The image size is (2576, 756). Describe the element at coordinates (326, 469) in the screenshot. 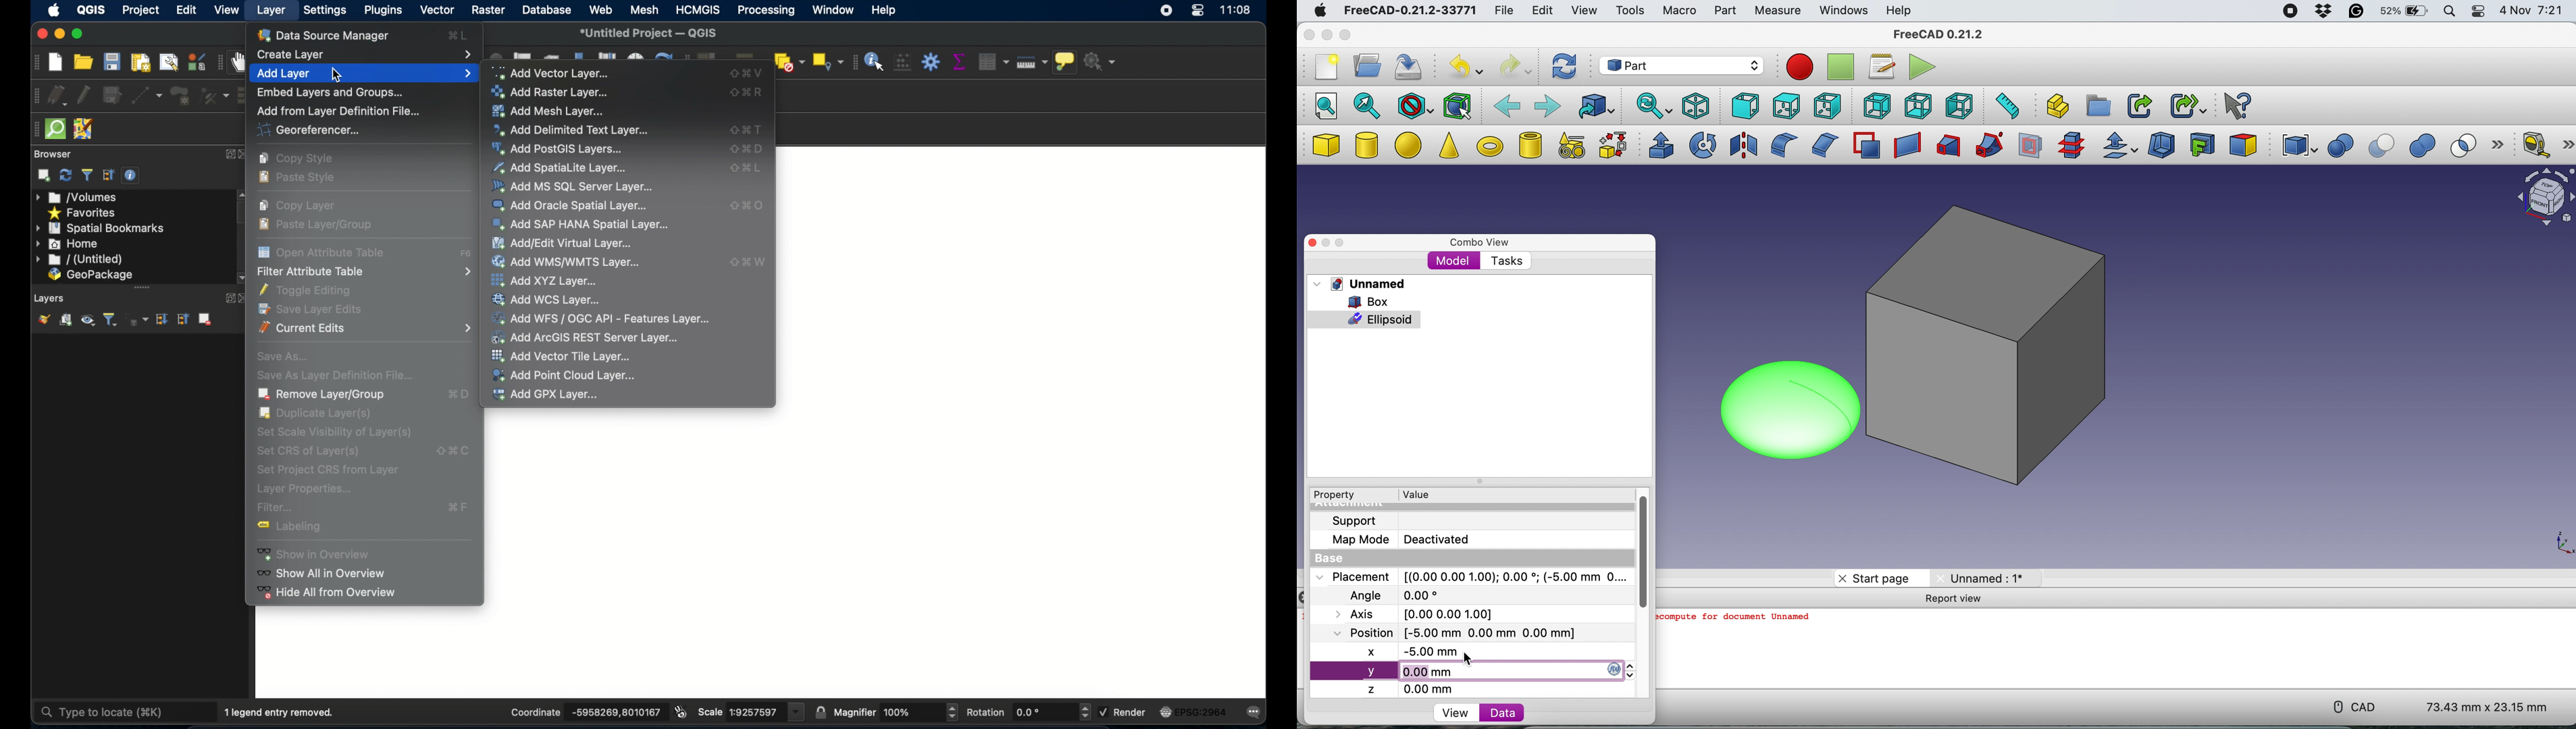

I see `set project csr from layer` at that location.